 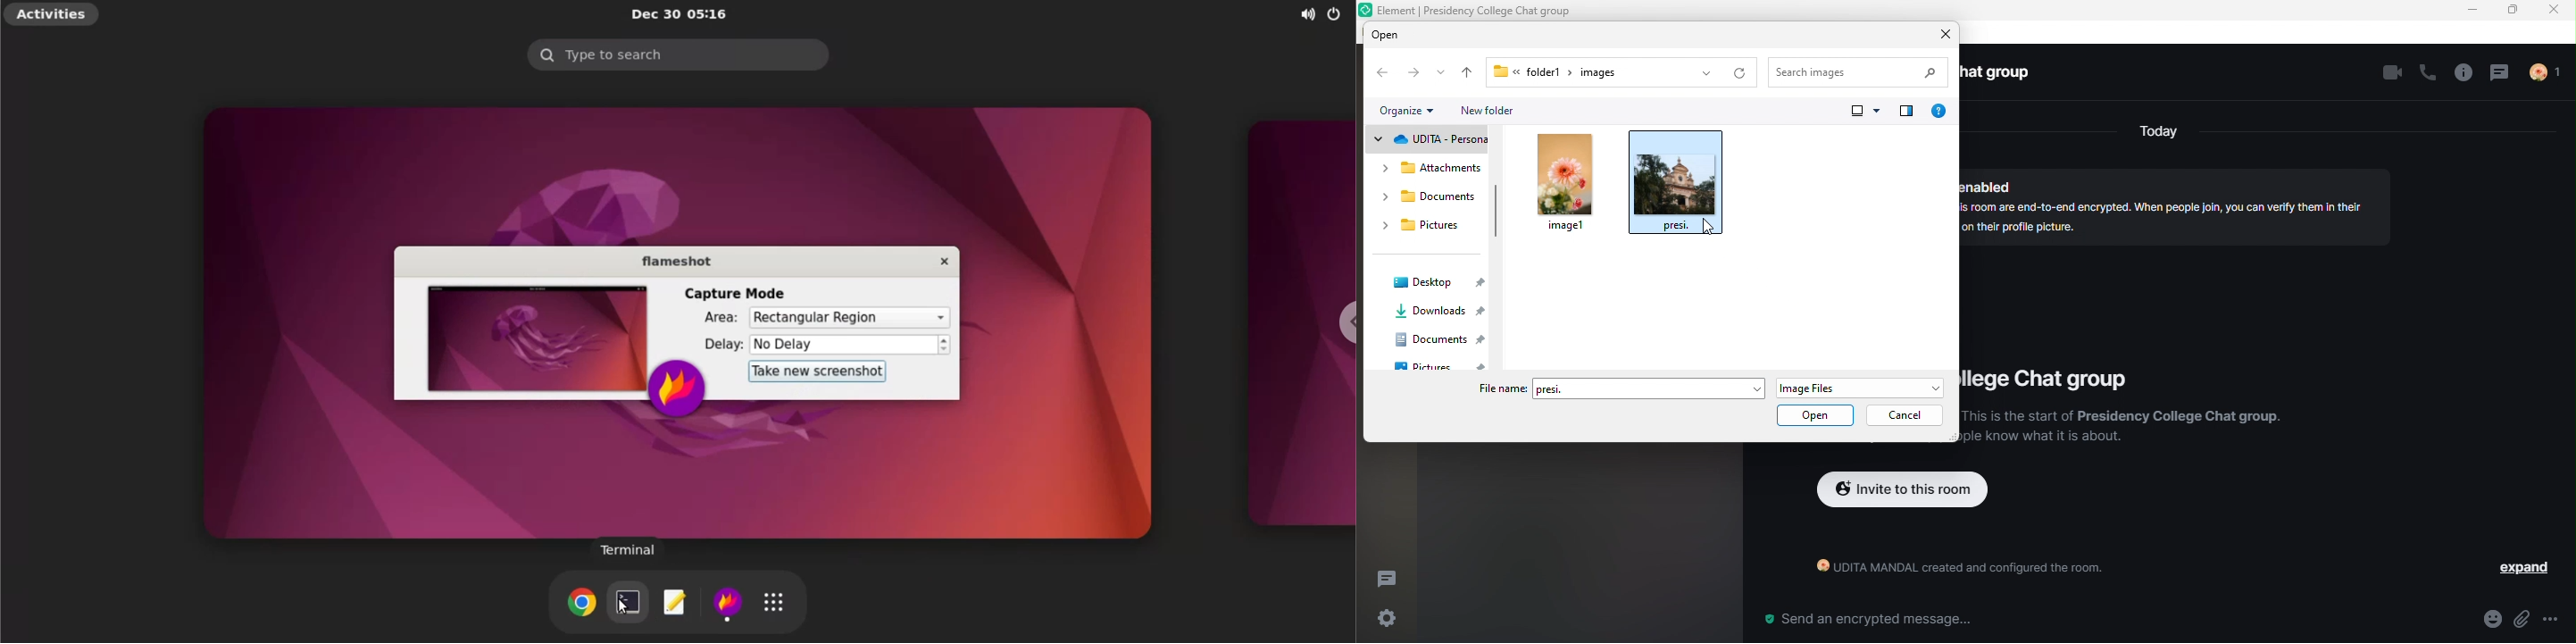 What do you see at coordinates (1393, 577) in the screenshot?
I see `threads` at bounding box center [1393, 577].